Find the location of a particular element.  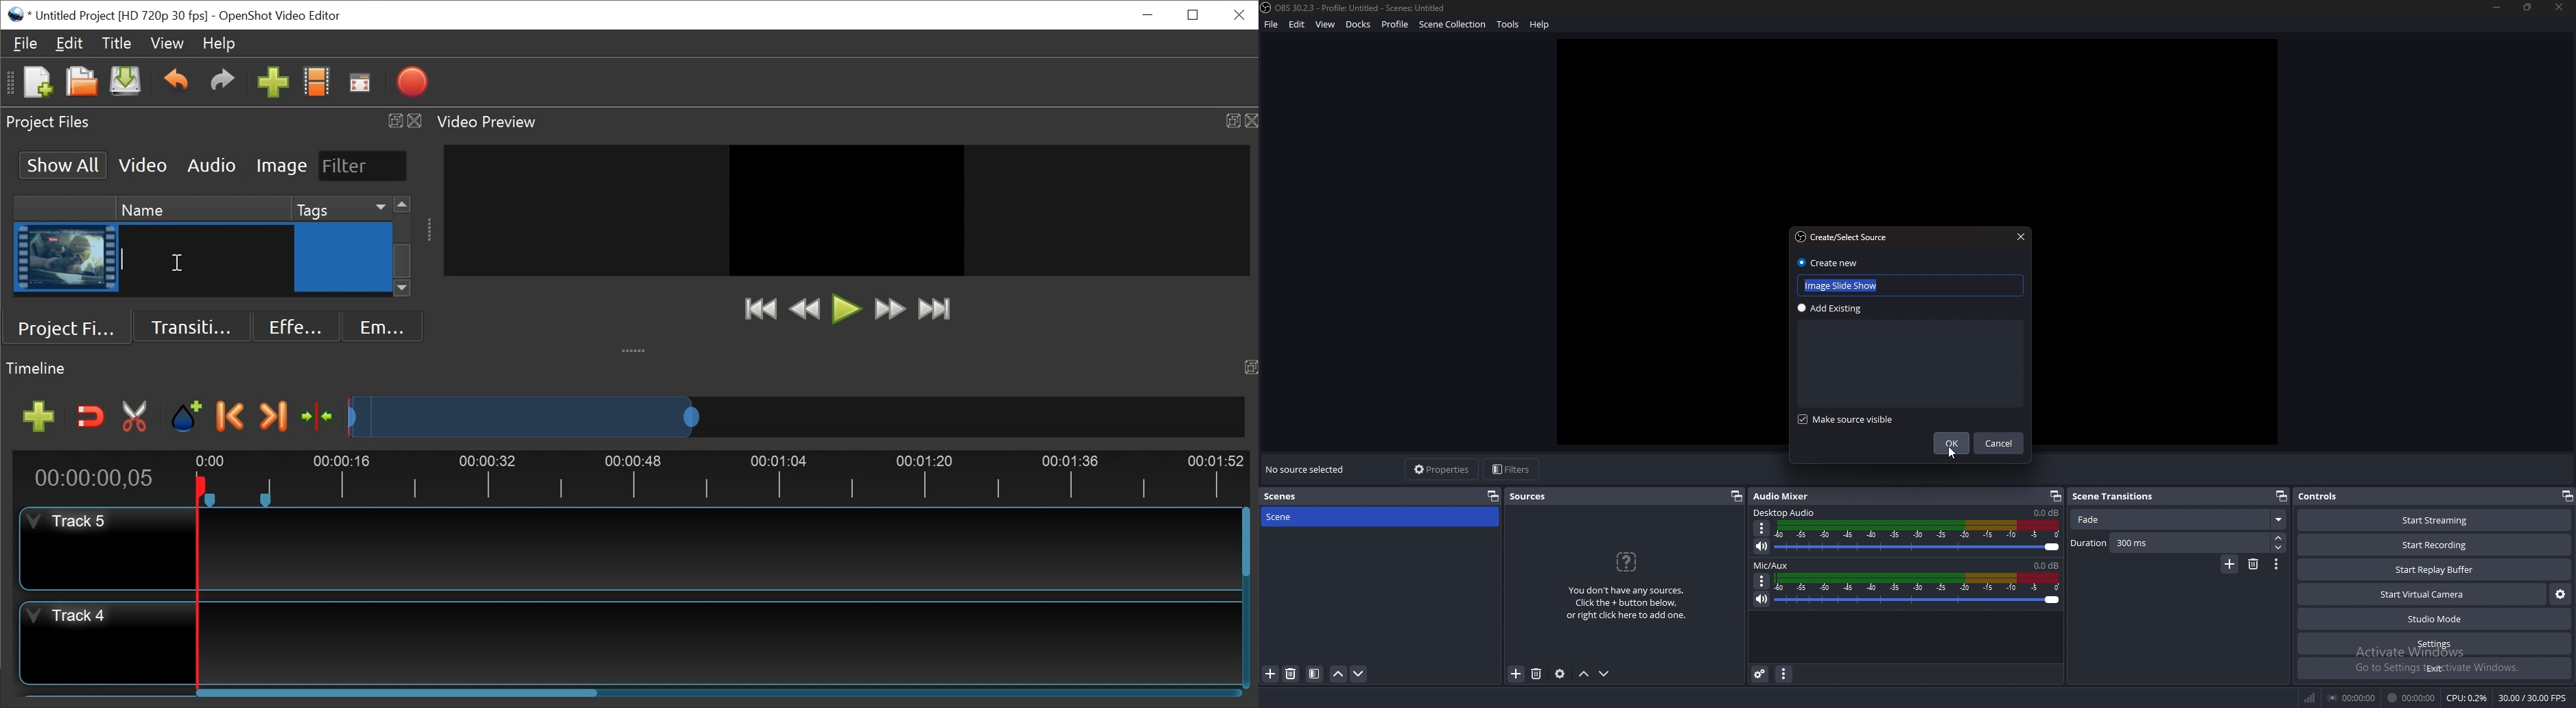

edit is located at coordinates (1298, 24).